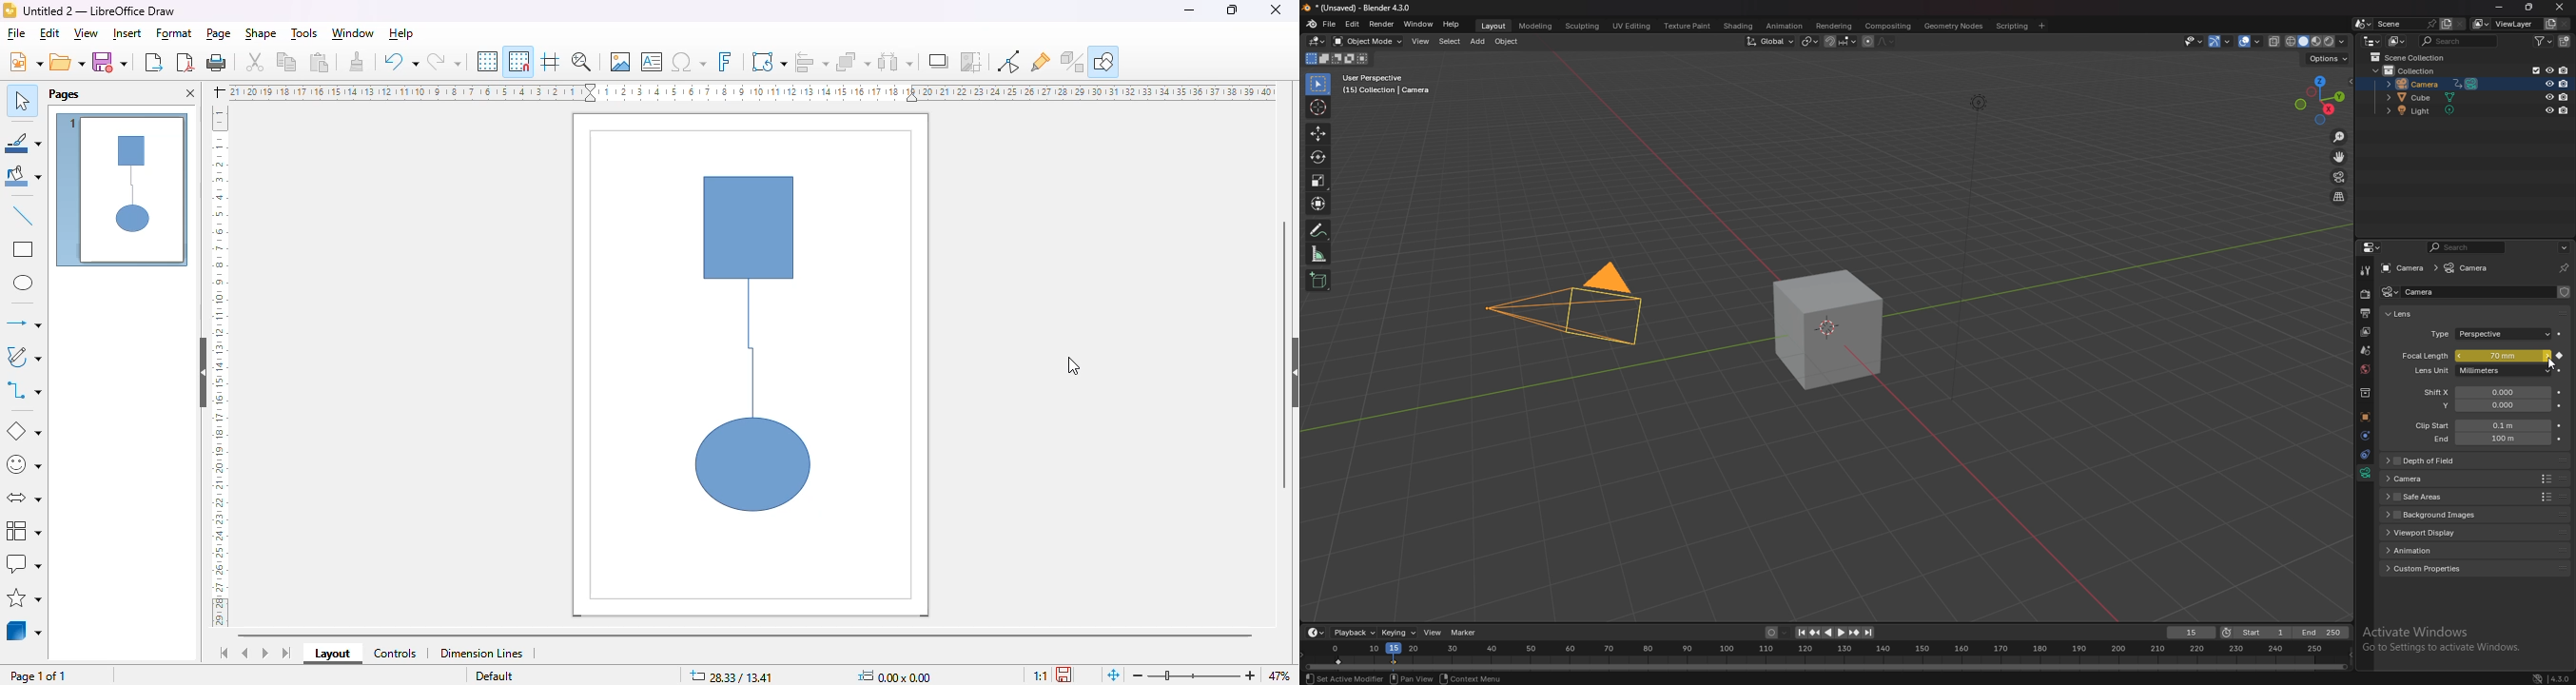 The image size is (2576, 700). I want to click on , so click(2551, 676).